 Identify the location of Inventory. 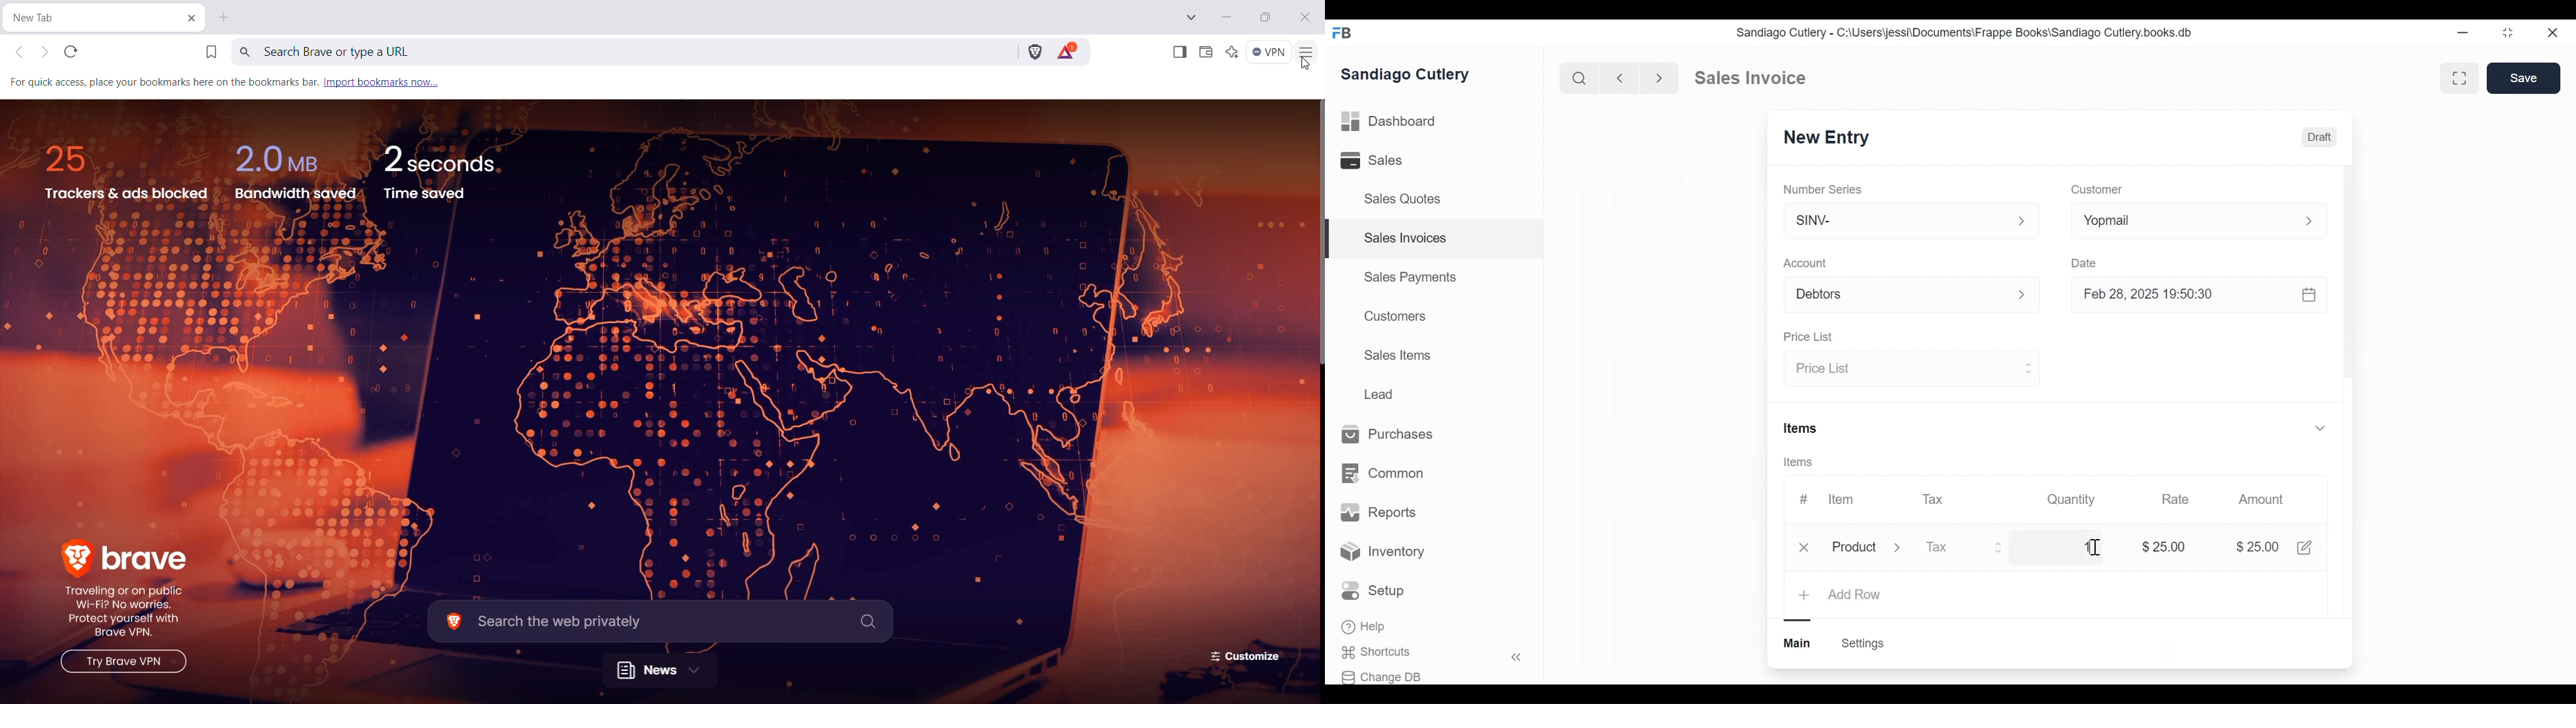
(1382, 553).